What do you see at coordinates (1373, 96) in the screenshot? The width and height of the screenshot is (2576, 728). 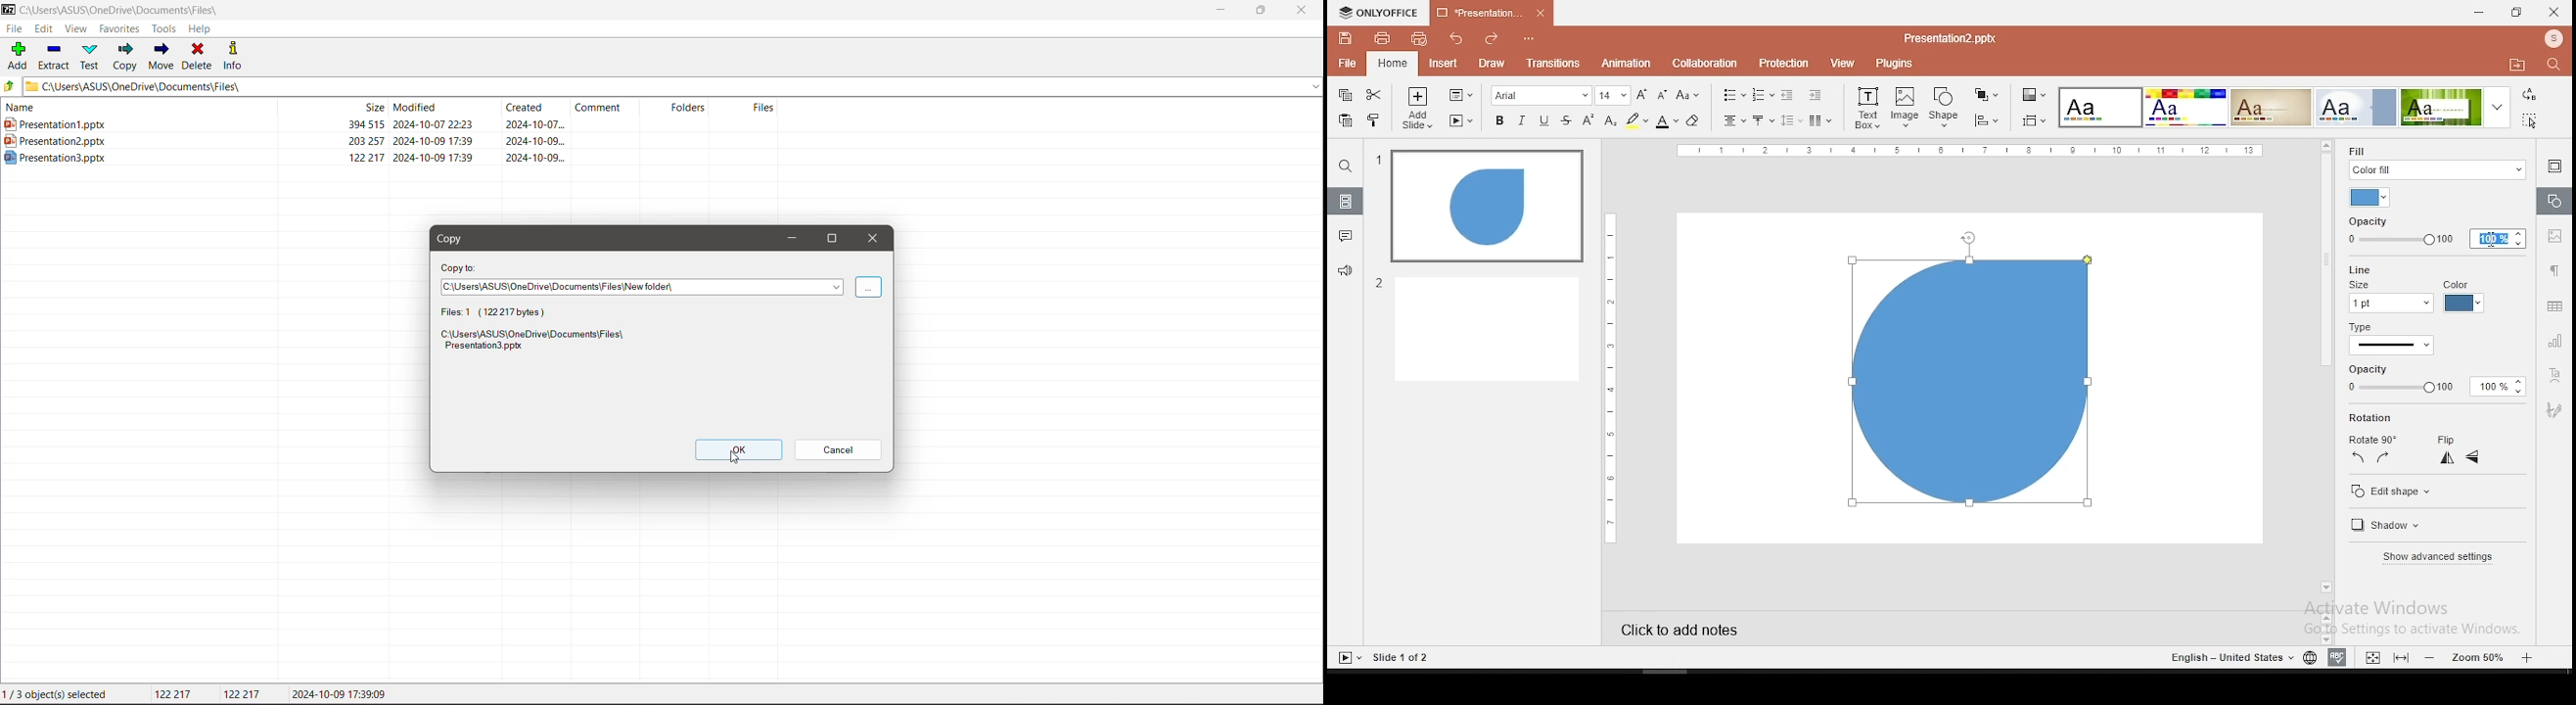 I see `cut` at bounding box center [1373, 96].